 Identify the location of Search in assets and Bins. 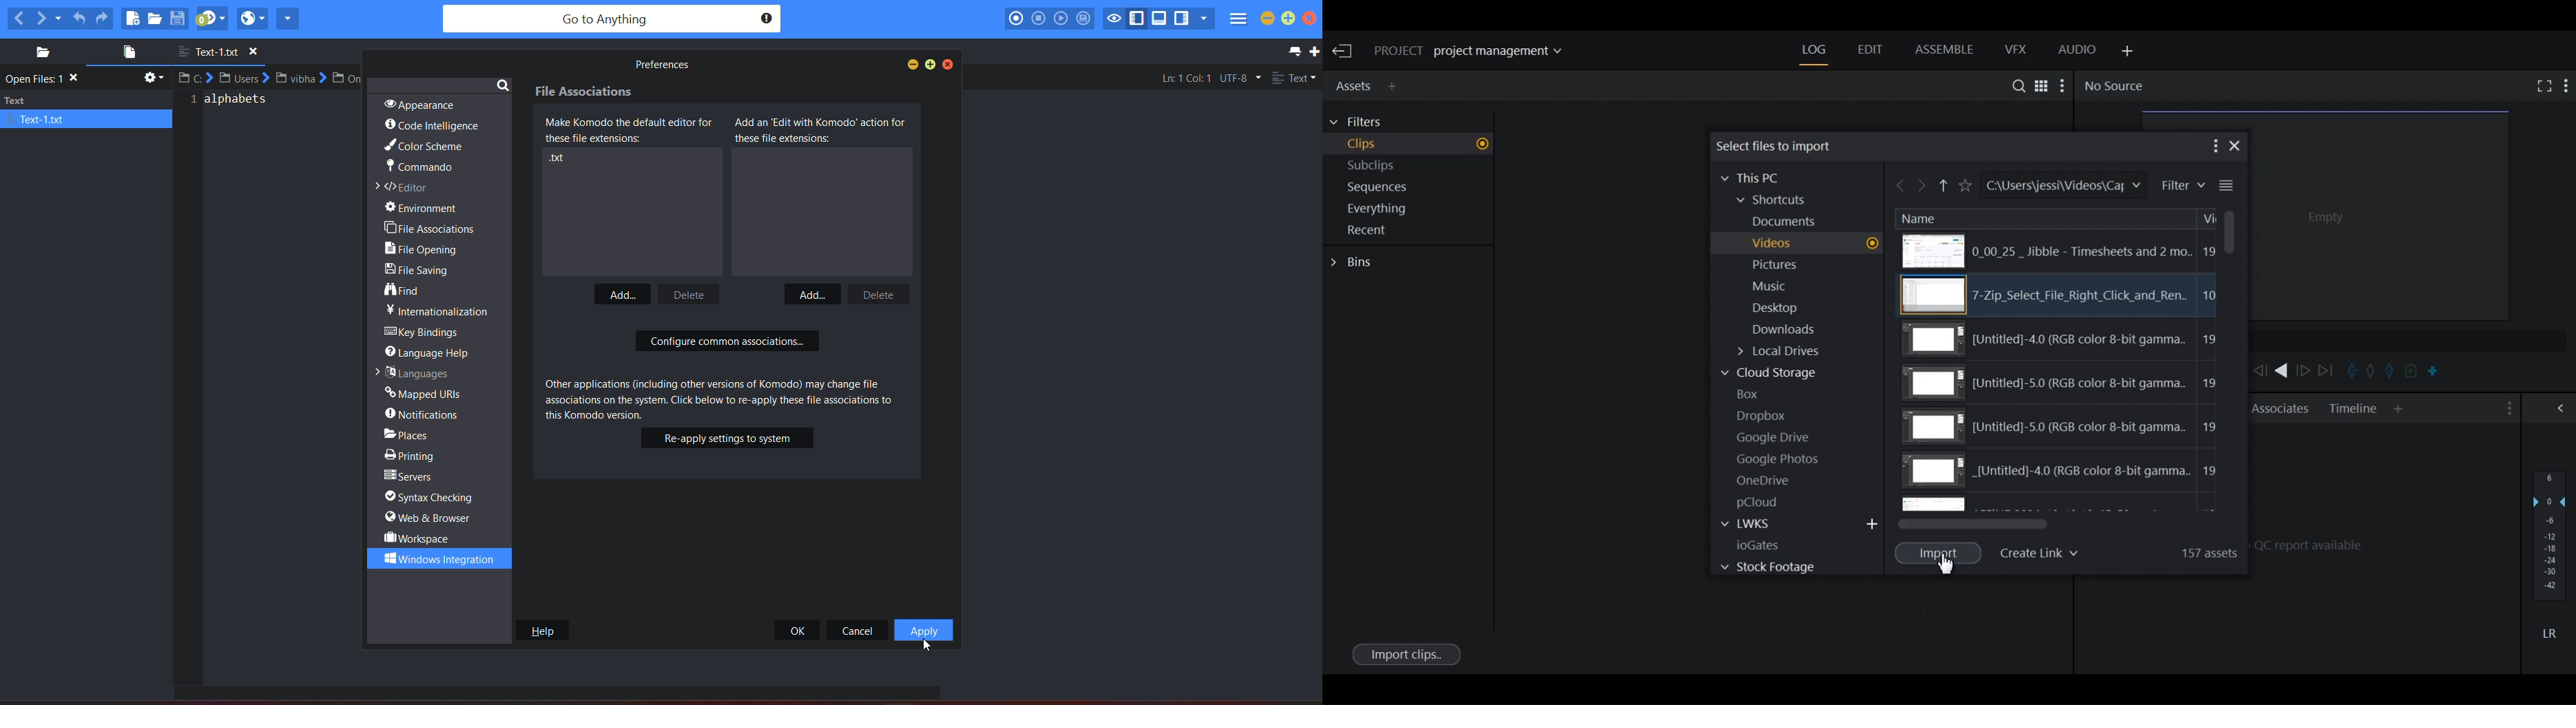
(2015, 86).